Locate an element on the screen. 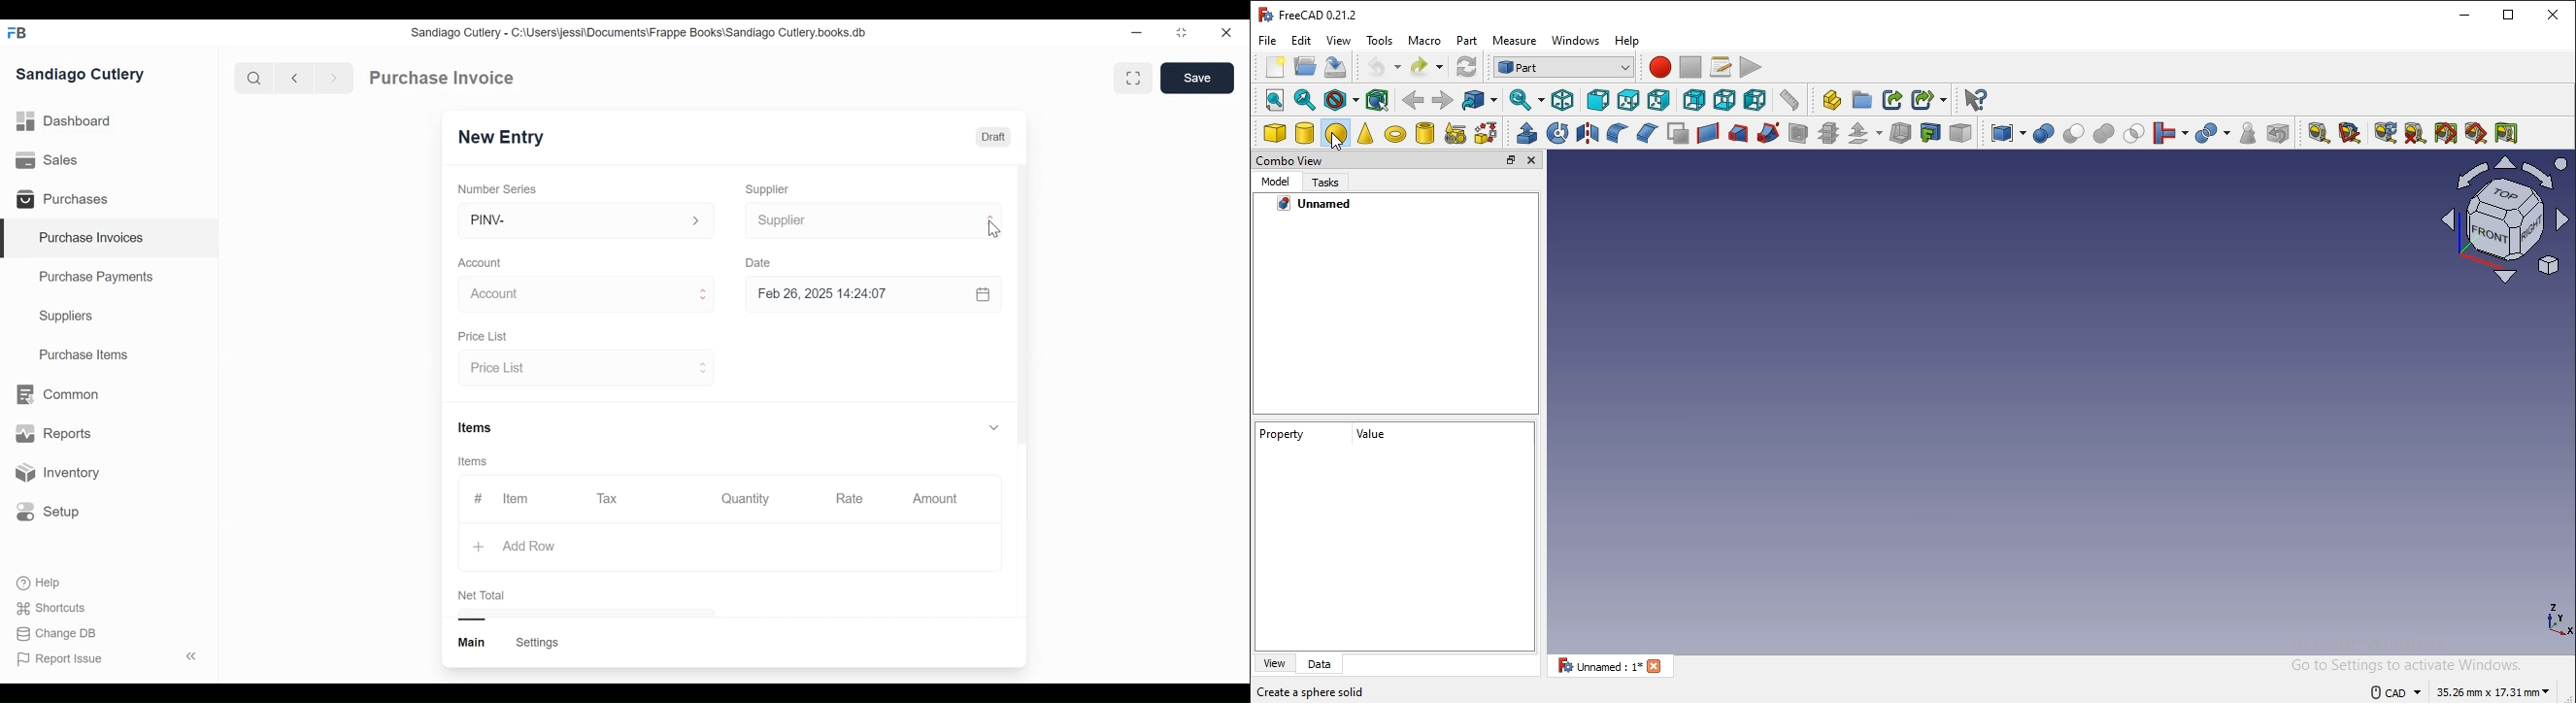 This screenshot has height=728, width=2576. close is located at coordinates (1532, 161).